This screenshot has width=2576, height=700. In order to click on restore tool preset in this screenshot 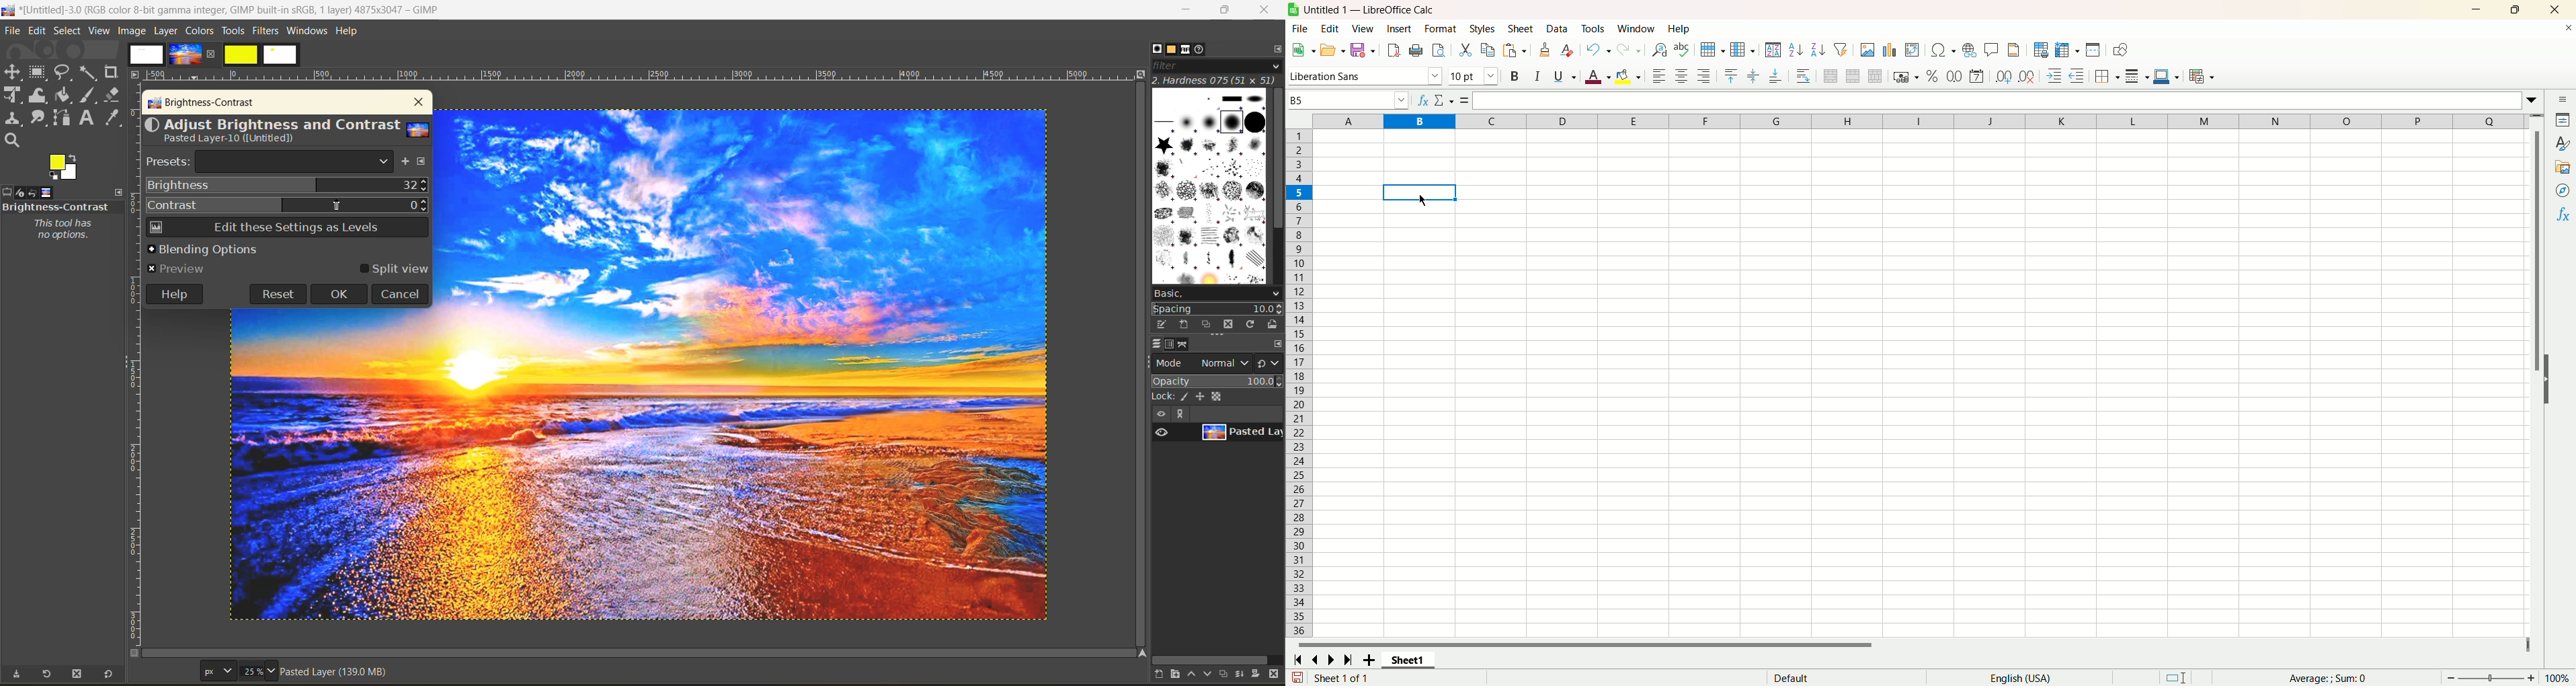, I will do `click(44, 675)`.